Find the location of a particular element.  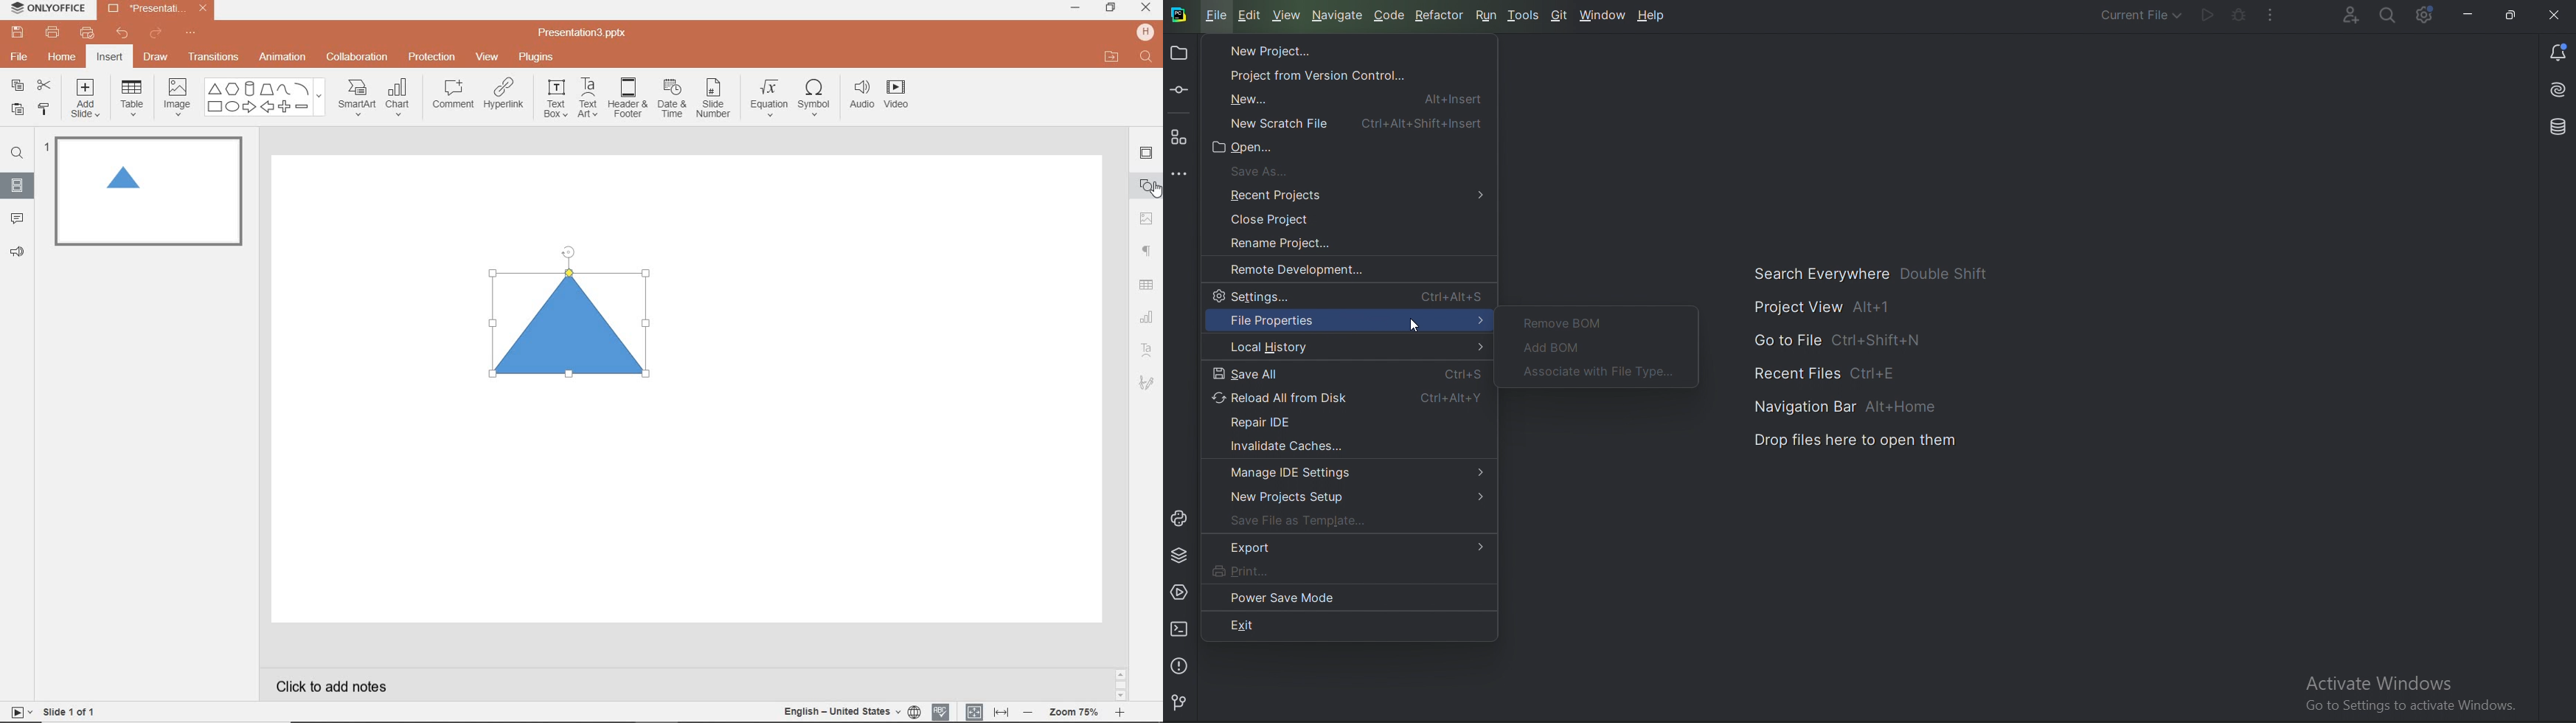

COMMENTS is located at coordinates (17, 217).